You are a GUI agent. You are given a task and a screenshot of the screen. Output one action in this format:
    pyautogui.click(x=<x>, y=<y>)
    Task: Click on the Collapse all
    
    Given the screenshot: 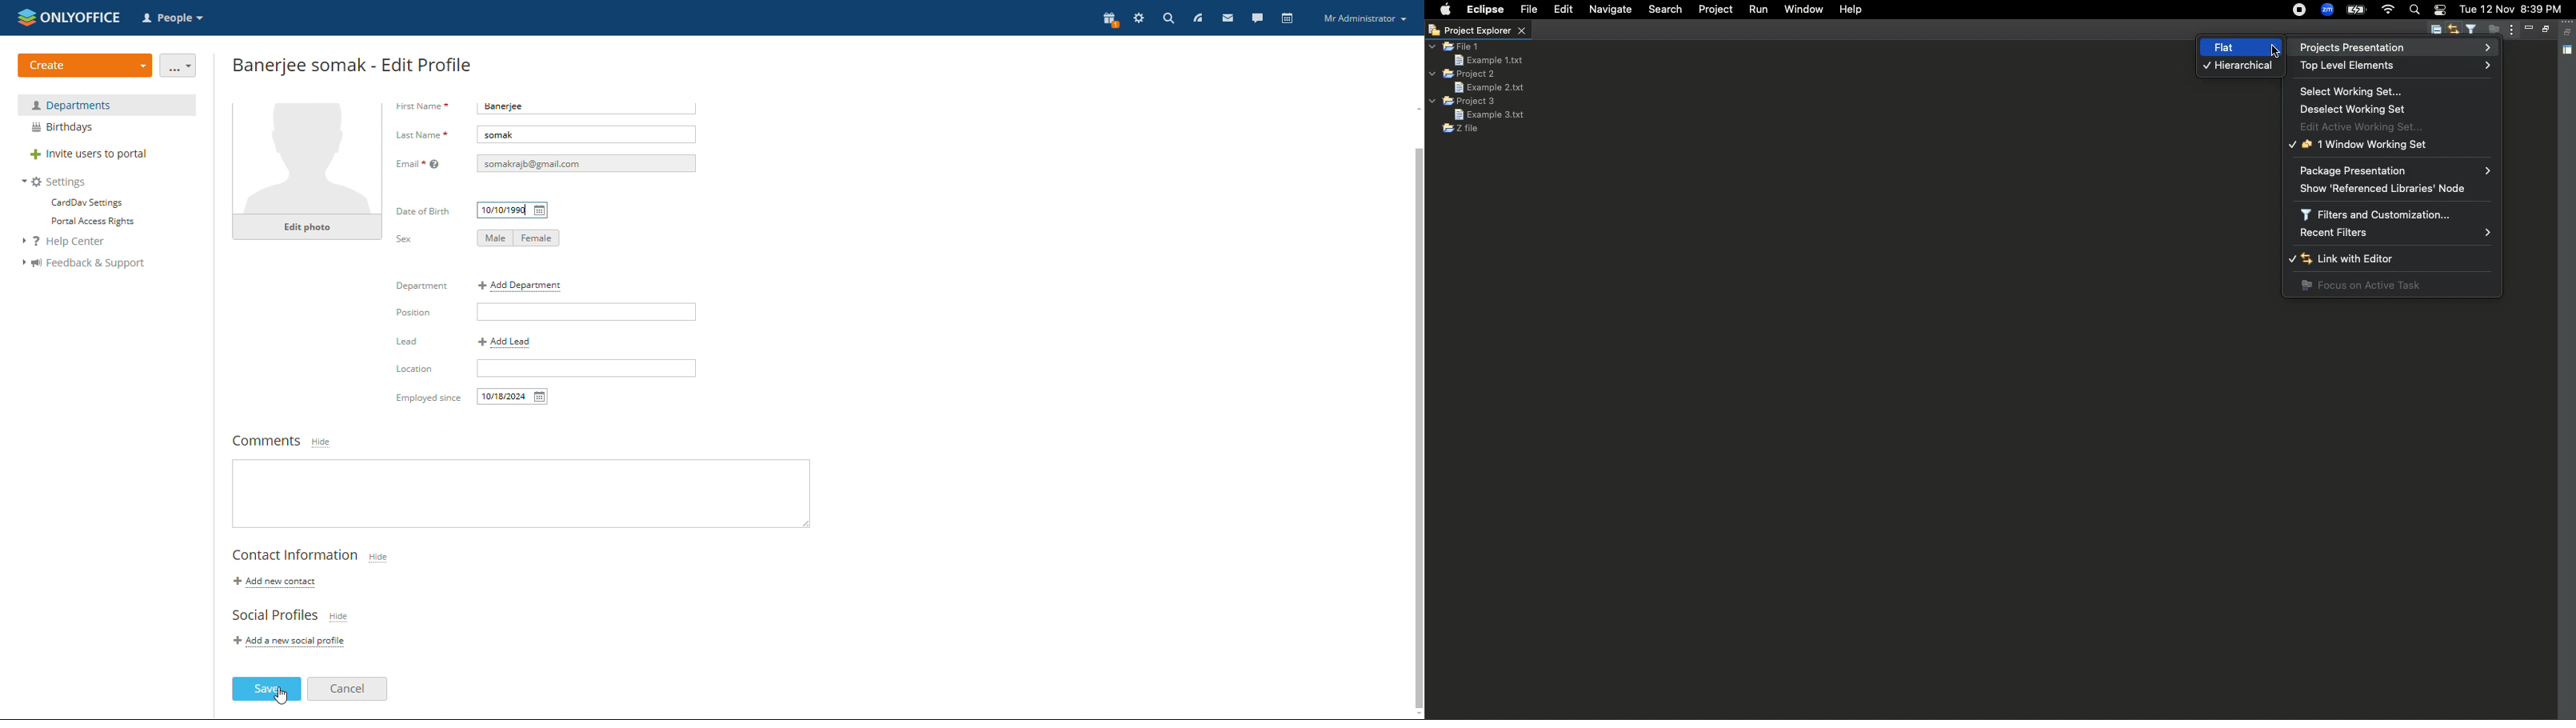 What is the action you would take?
    pyautogui.click(x=2435, y=31)
    